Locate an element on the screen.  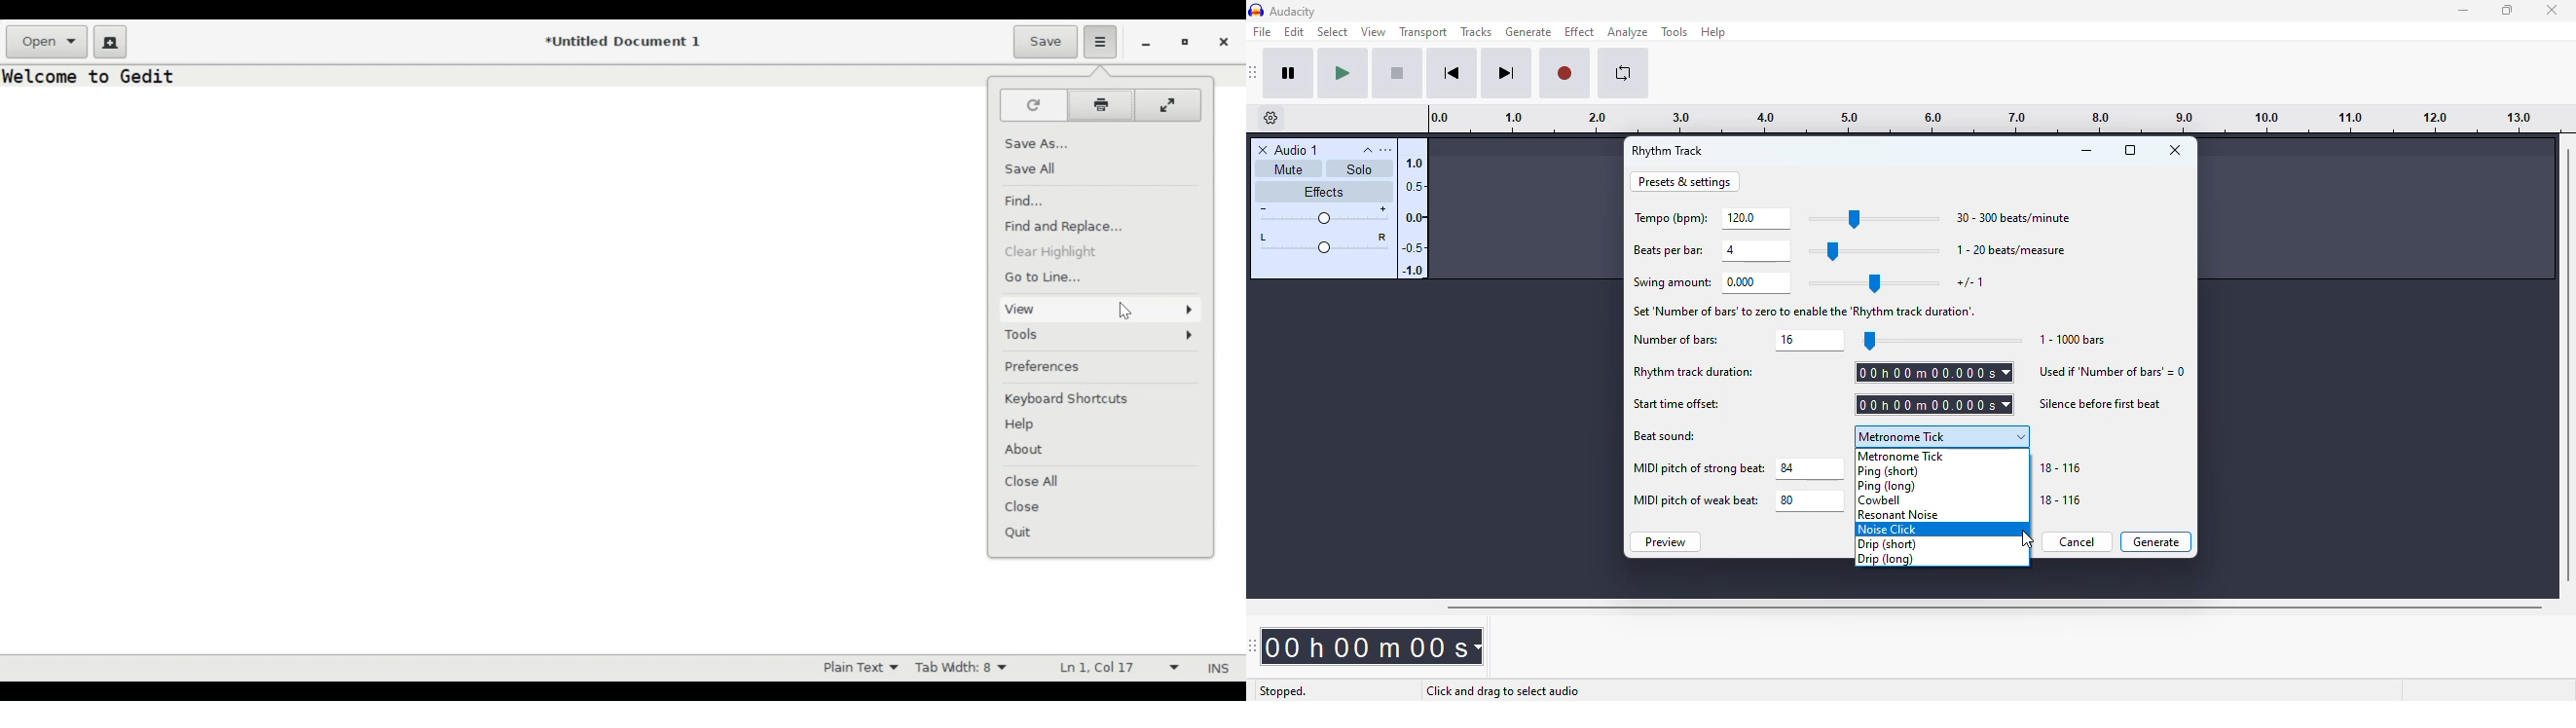
Highlight mode option is located at coordinates (859, 668).